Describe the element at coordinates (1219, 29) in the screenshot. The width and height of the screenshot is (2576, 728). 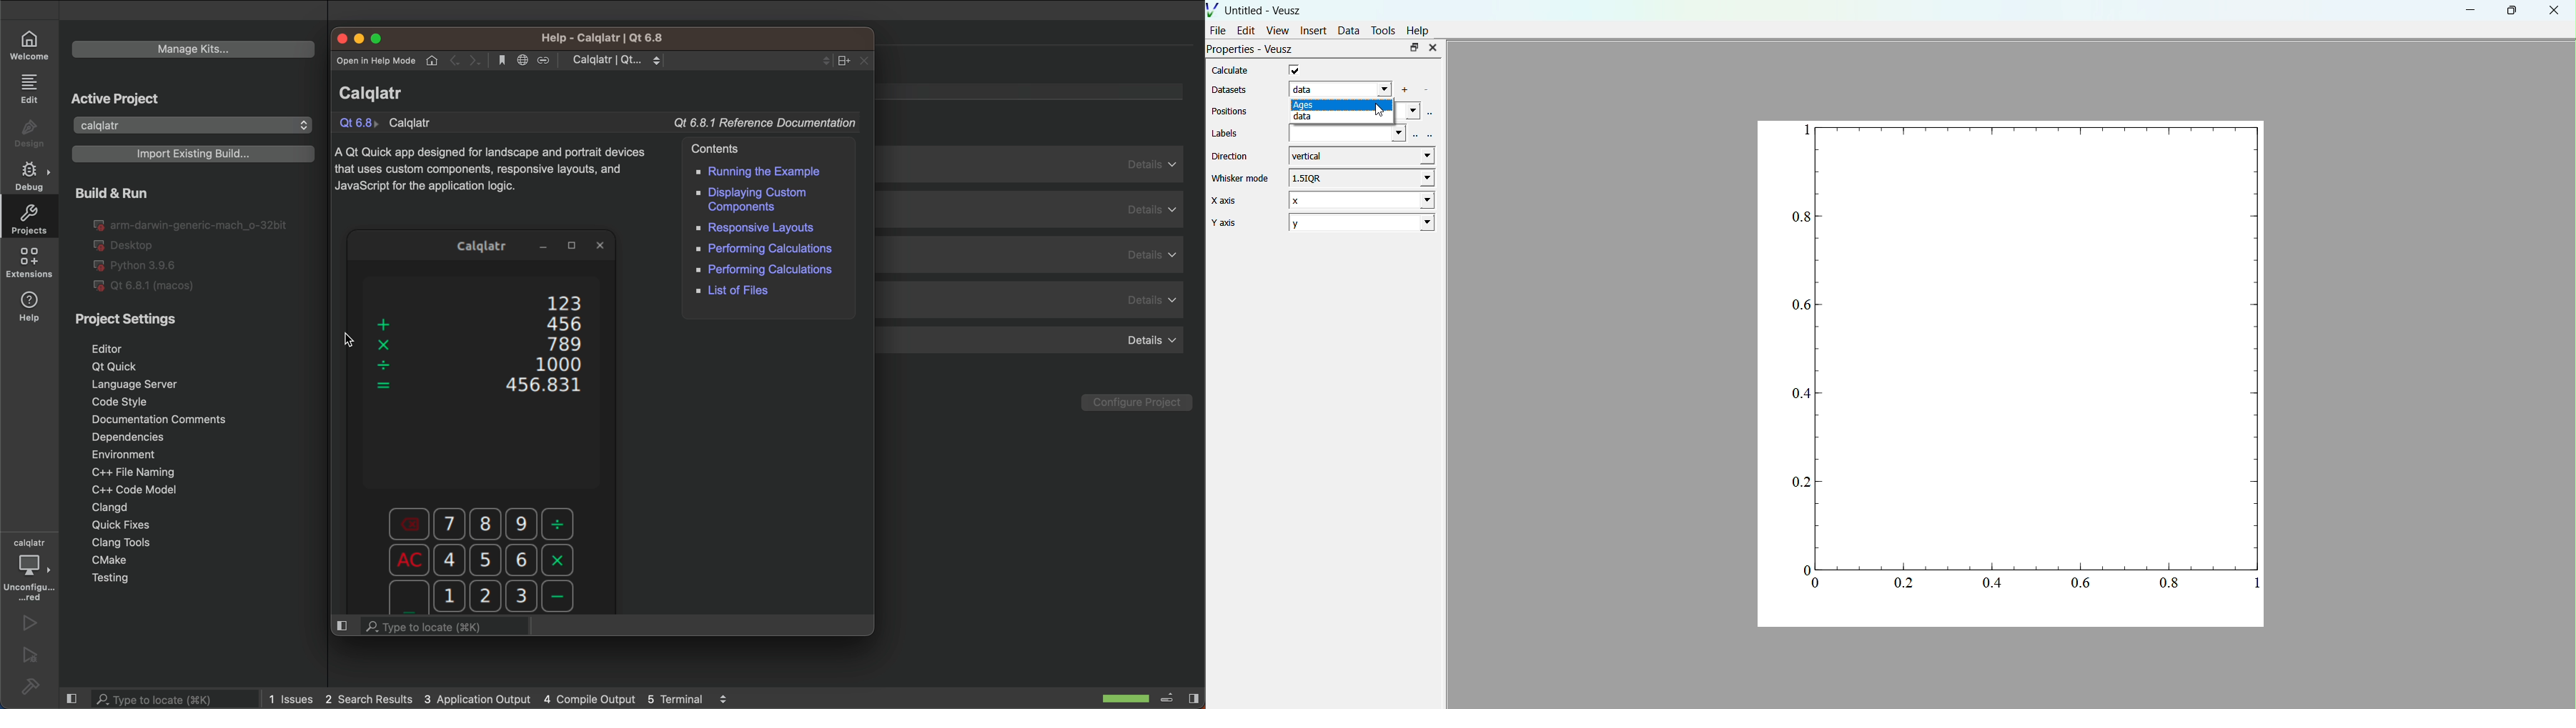
I see `File` at that location.